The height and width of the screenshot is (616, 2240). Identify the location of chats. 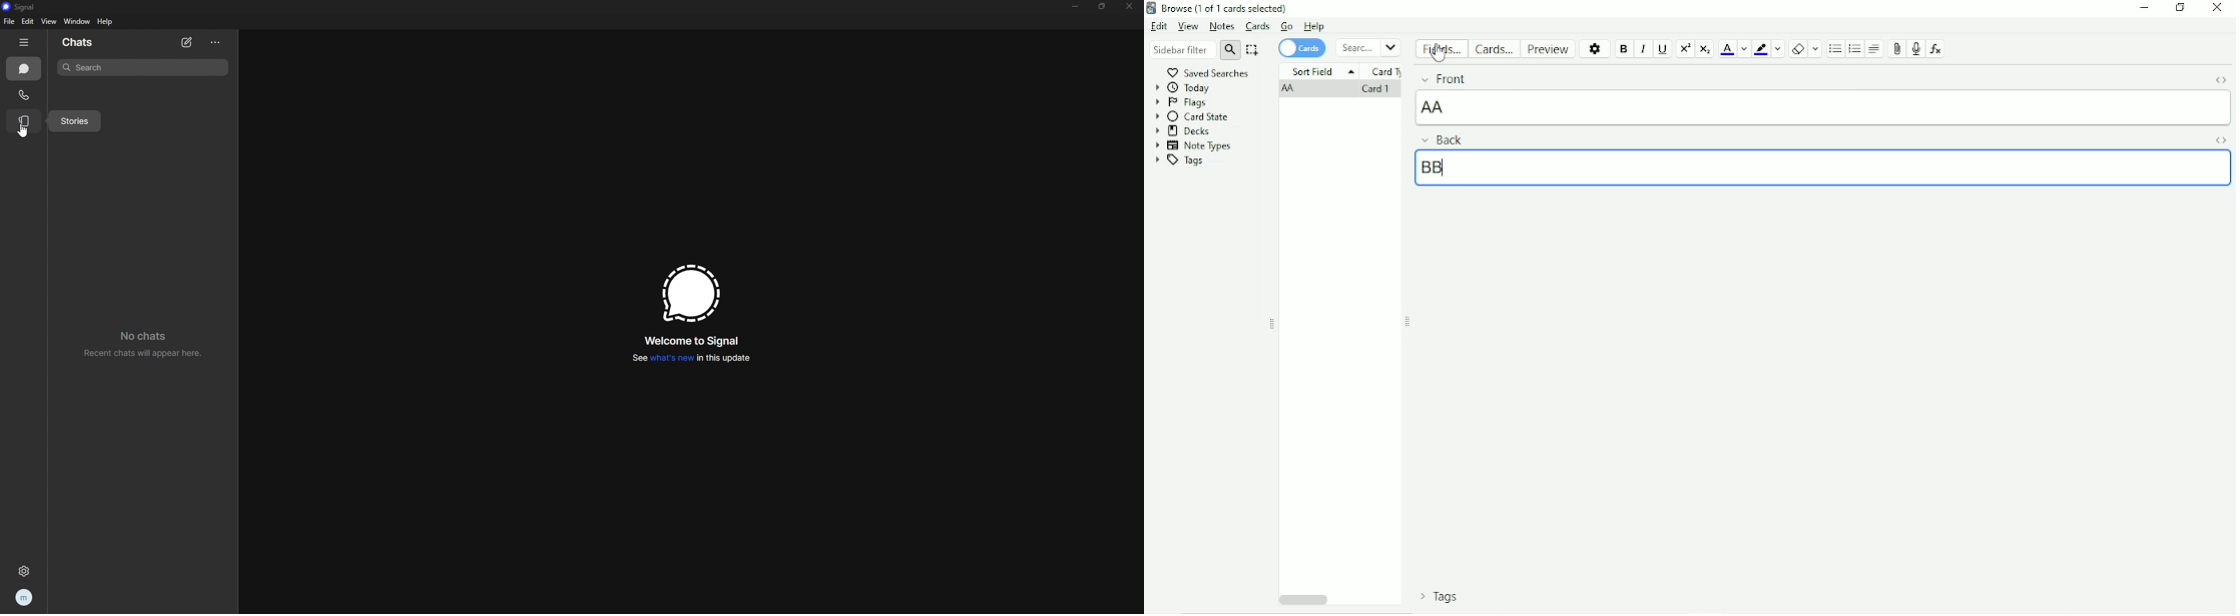
(23, 69).